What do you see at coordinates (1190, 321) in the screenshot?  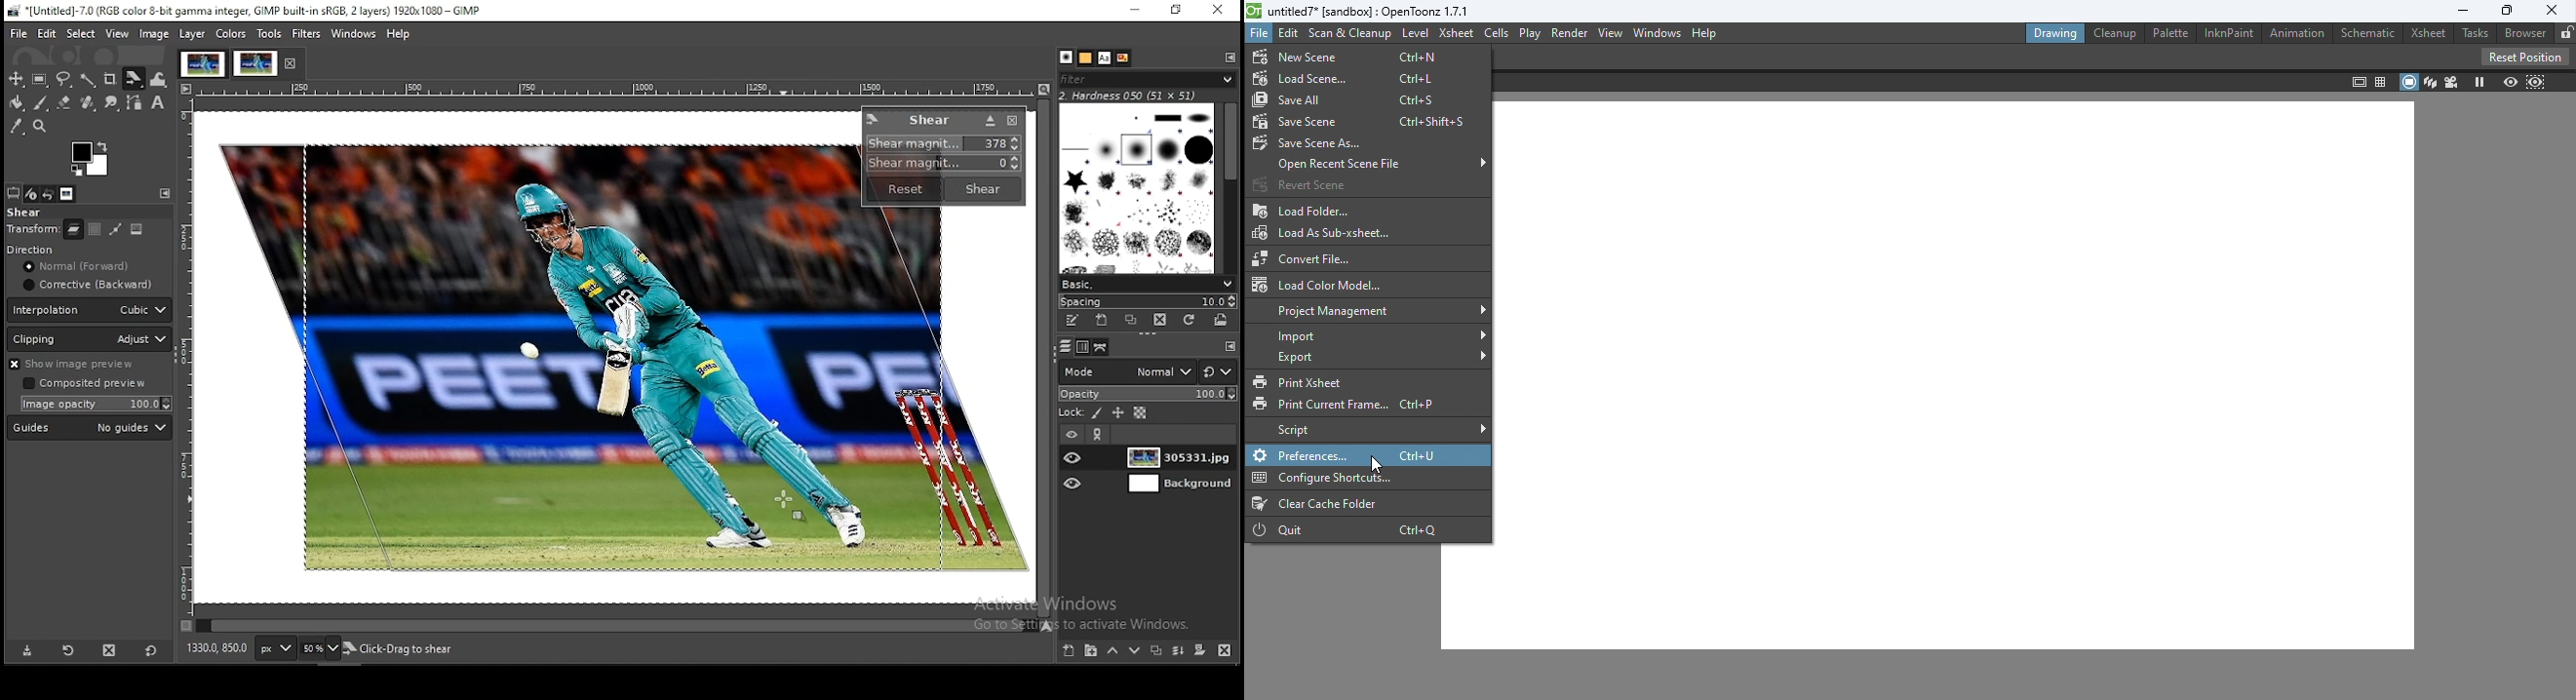 I see `refresh brushes` at bounding box center [1190, 321].